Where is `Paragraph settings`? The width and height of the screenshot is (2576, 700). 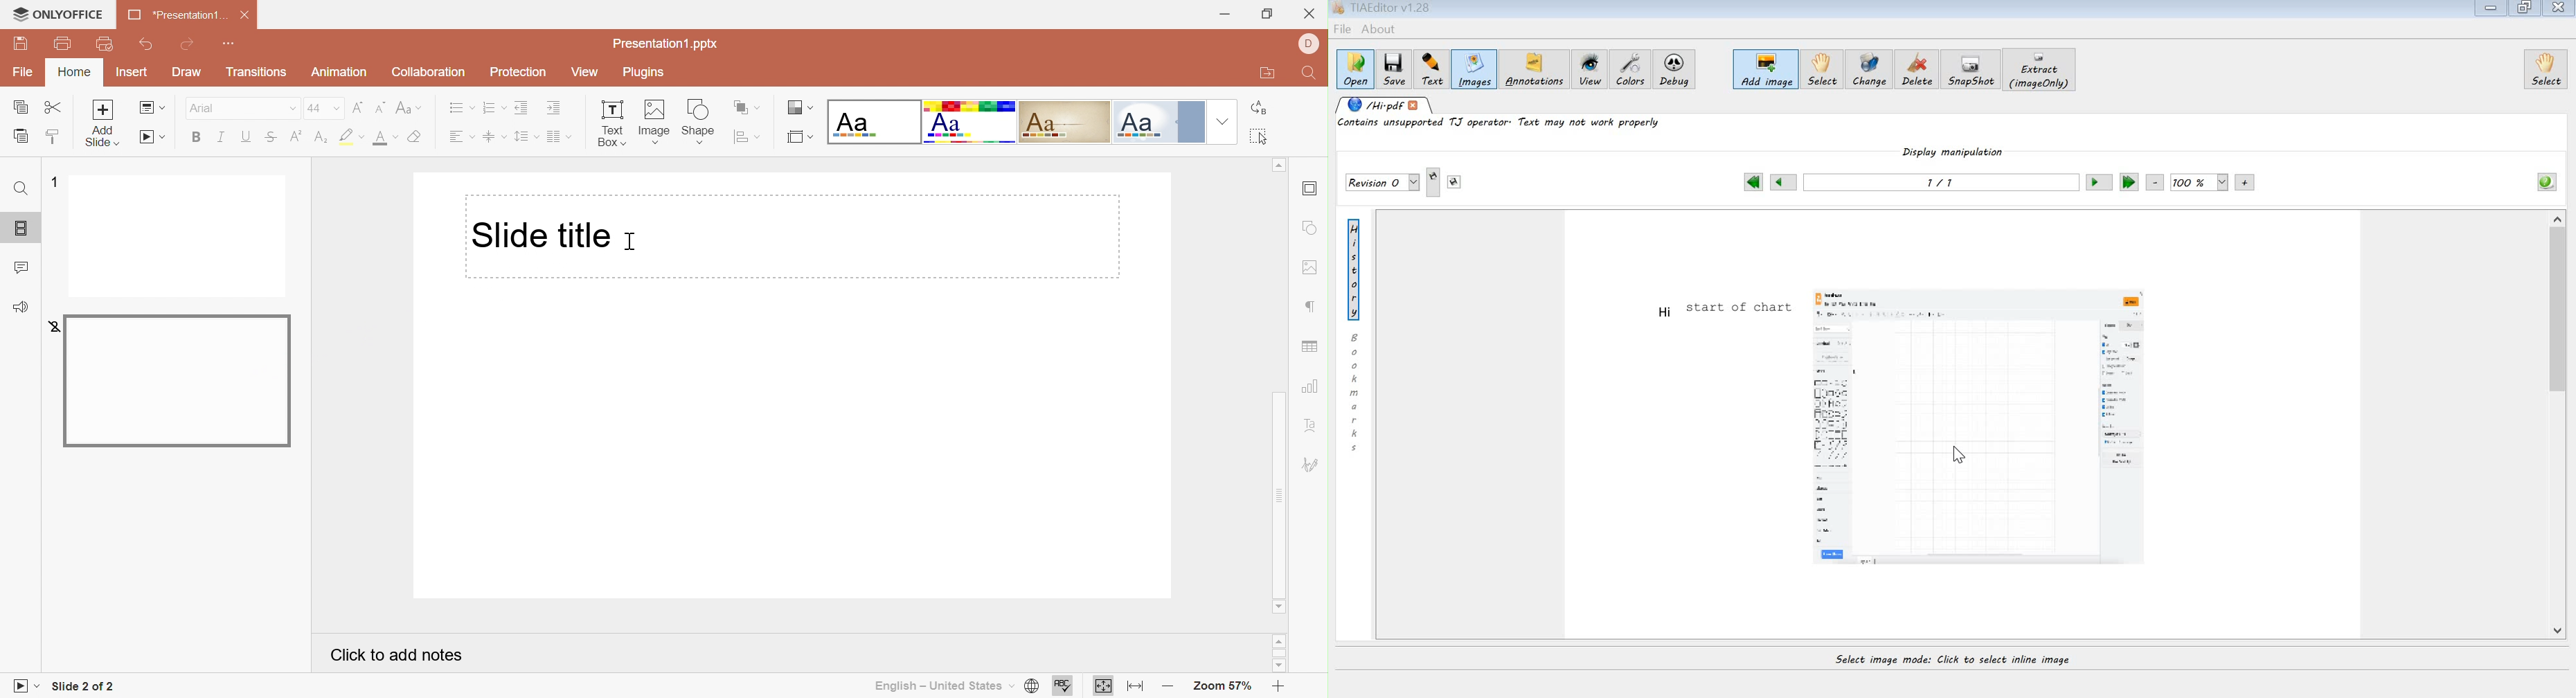 Paragraph settings is located at coordinates (1312, 306).